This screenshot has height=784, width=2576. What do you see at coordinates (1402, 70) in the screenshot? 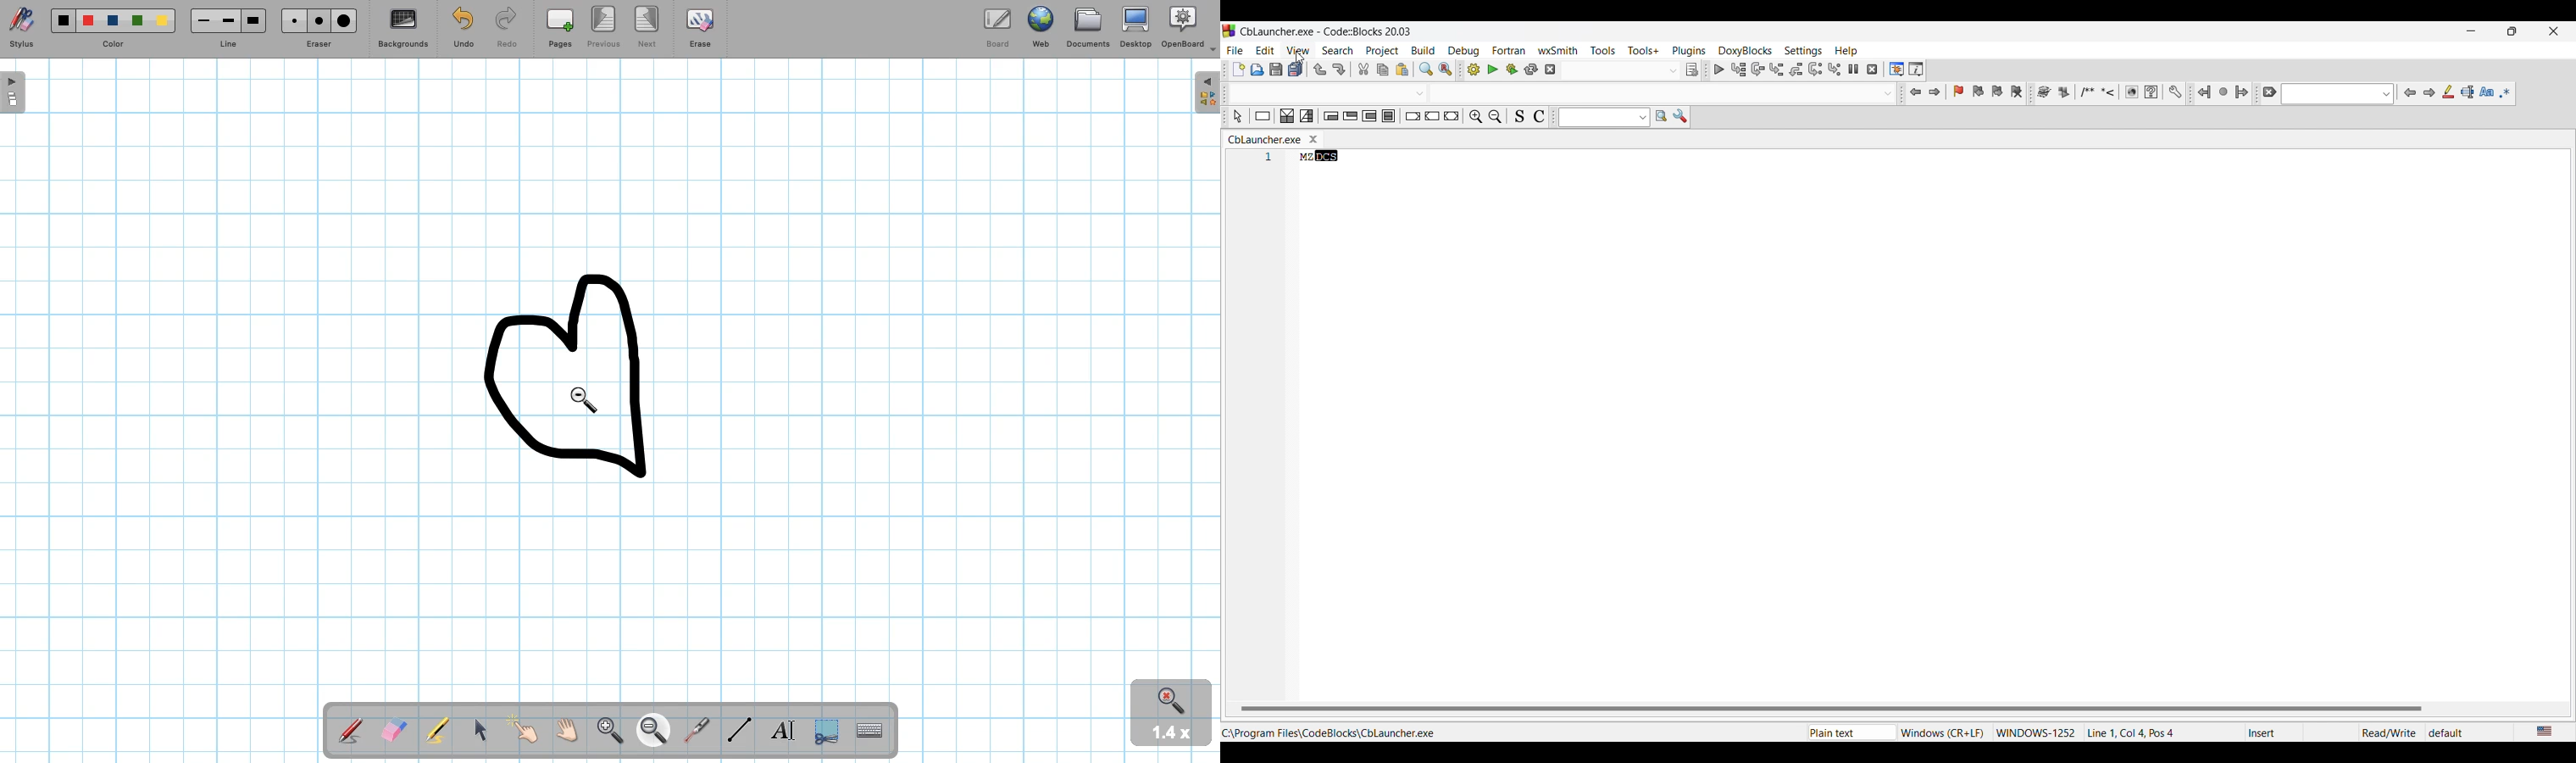
I see `Paste` at bounding box center [1402, 70].